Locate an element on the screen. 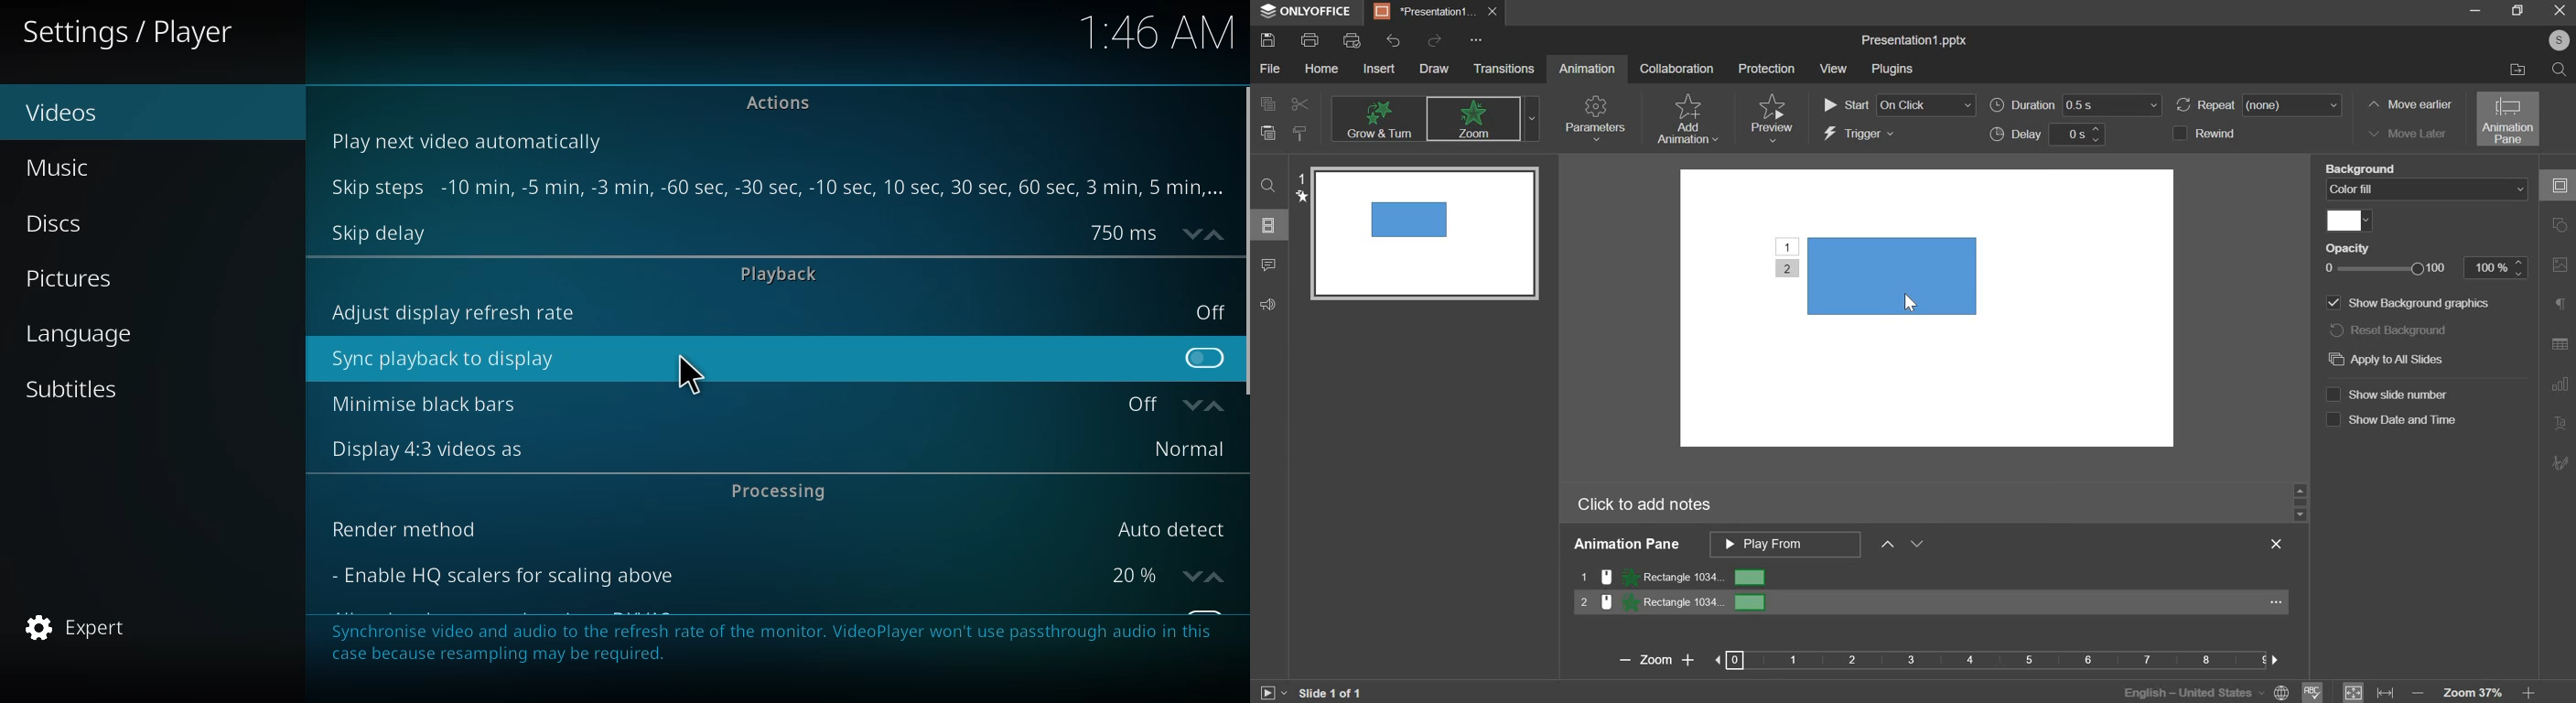 The width and height of the screenshot is (2576, 728). paste is located at coordinates (1268, 133).